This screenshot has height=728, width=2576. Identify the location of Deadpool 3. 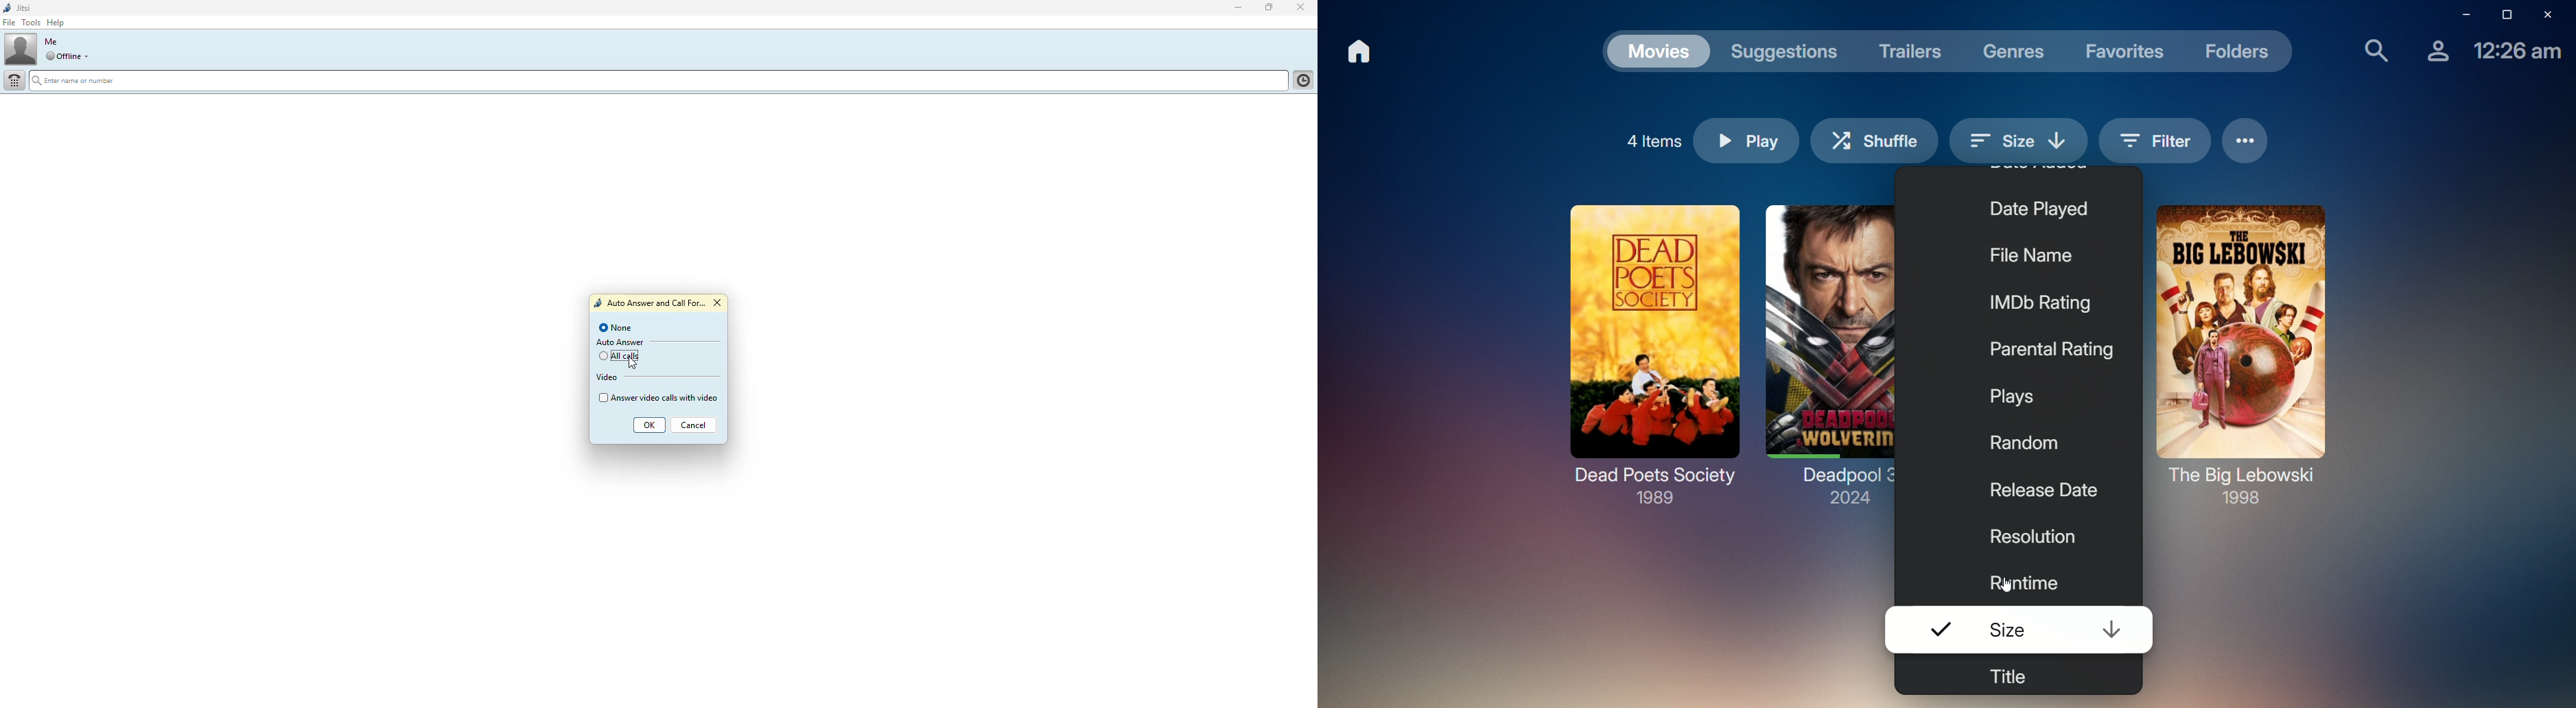
(1831, 354).